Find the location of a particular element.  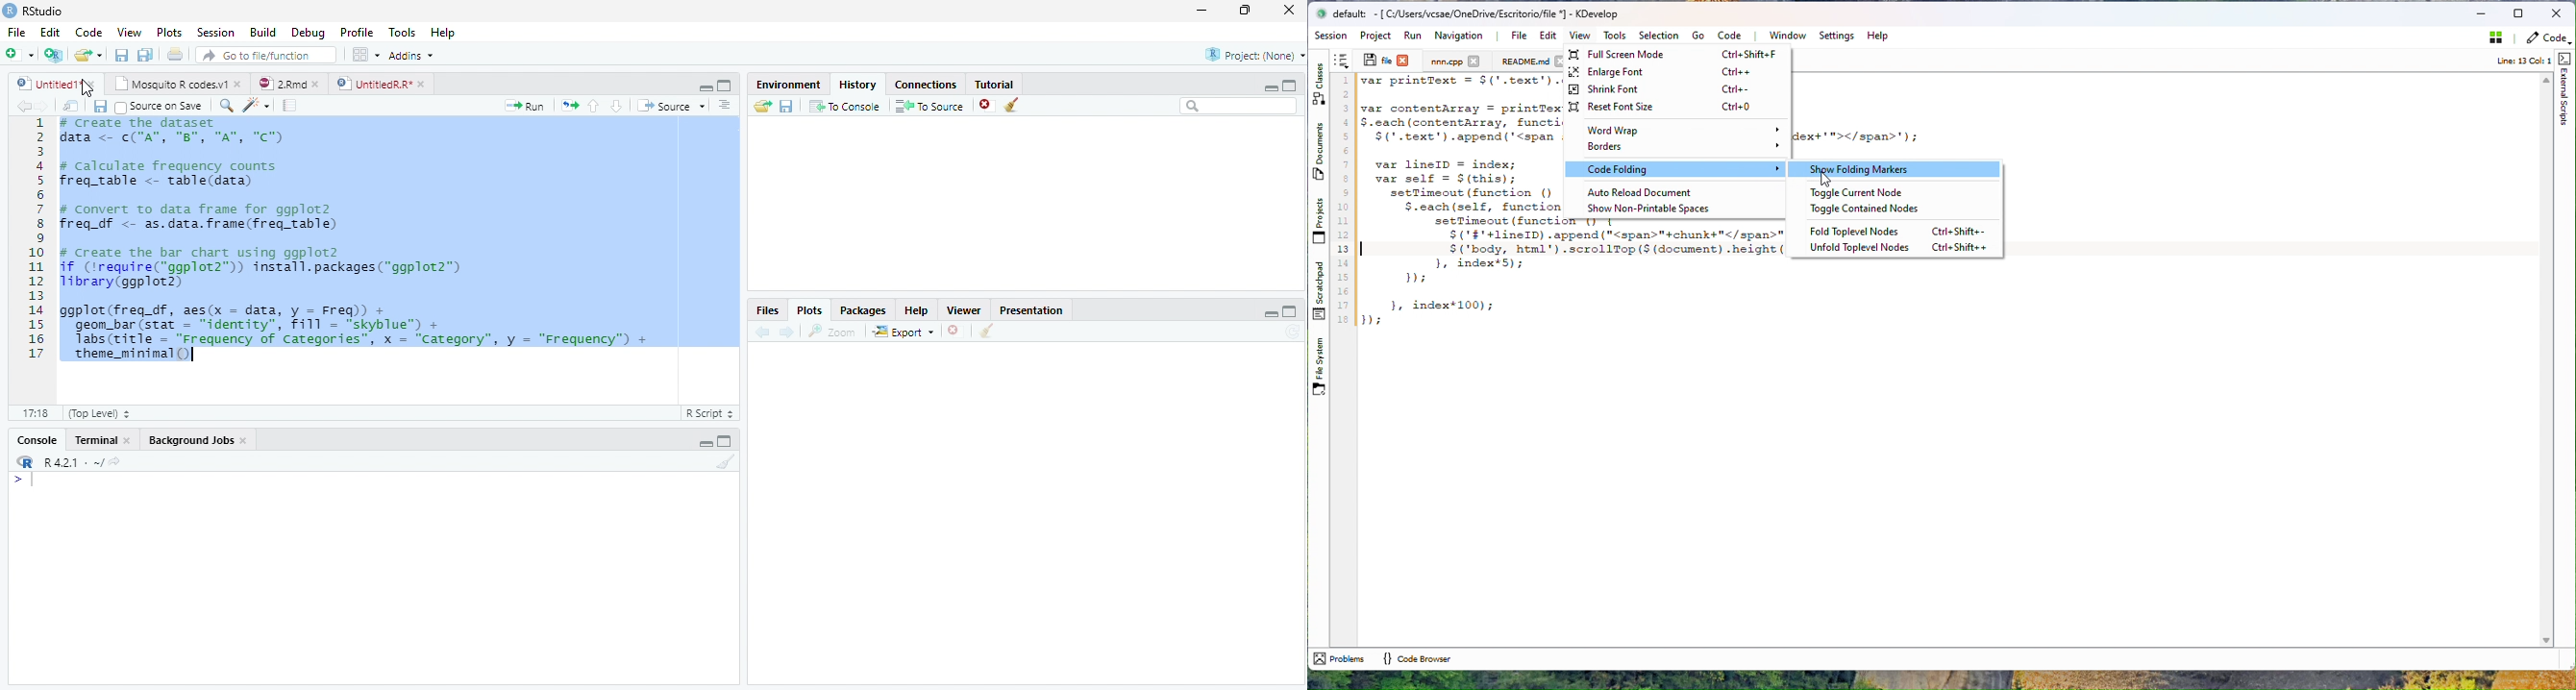

Files is located at coordinates (770, 310).